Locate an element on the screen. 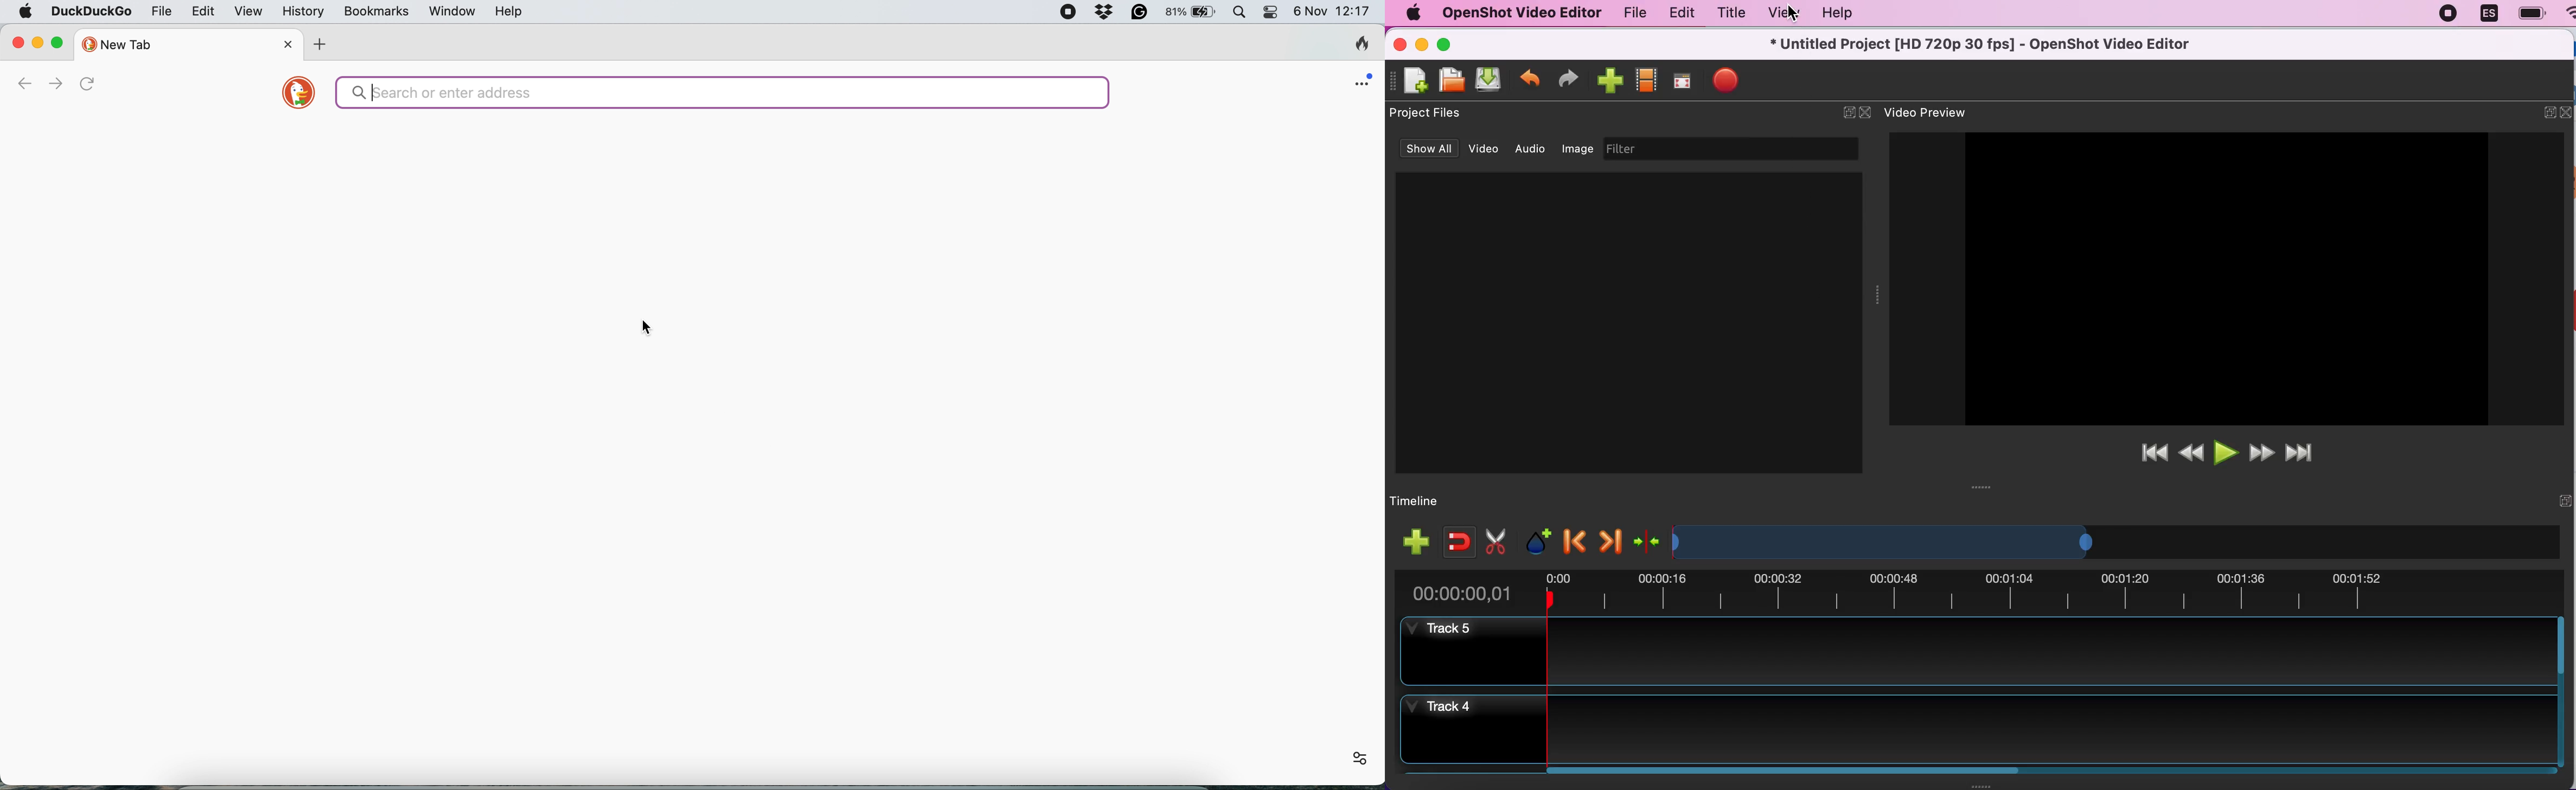  Project files preview space is located at coordinates (1628, 322).